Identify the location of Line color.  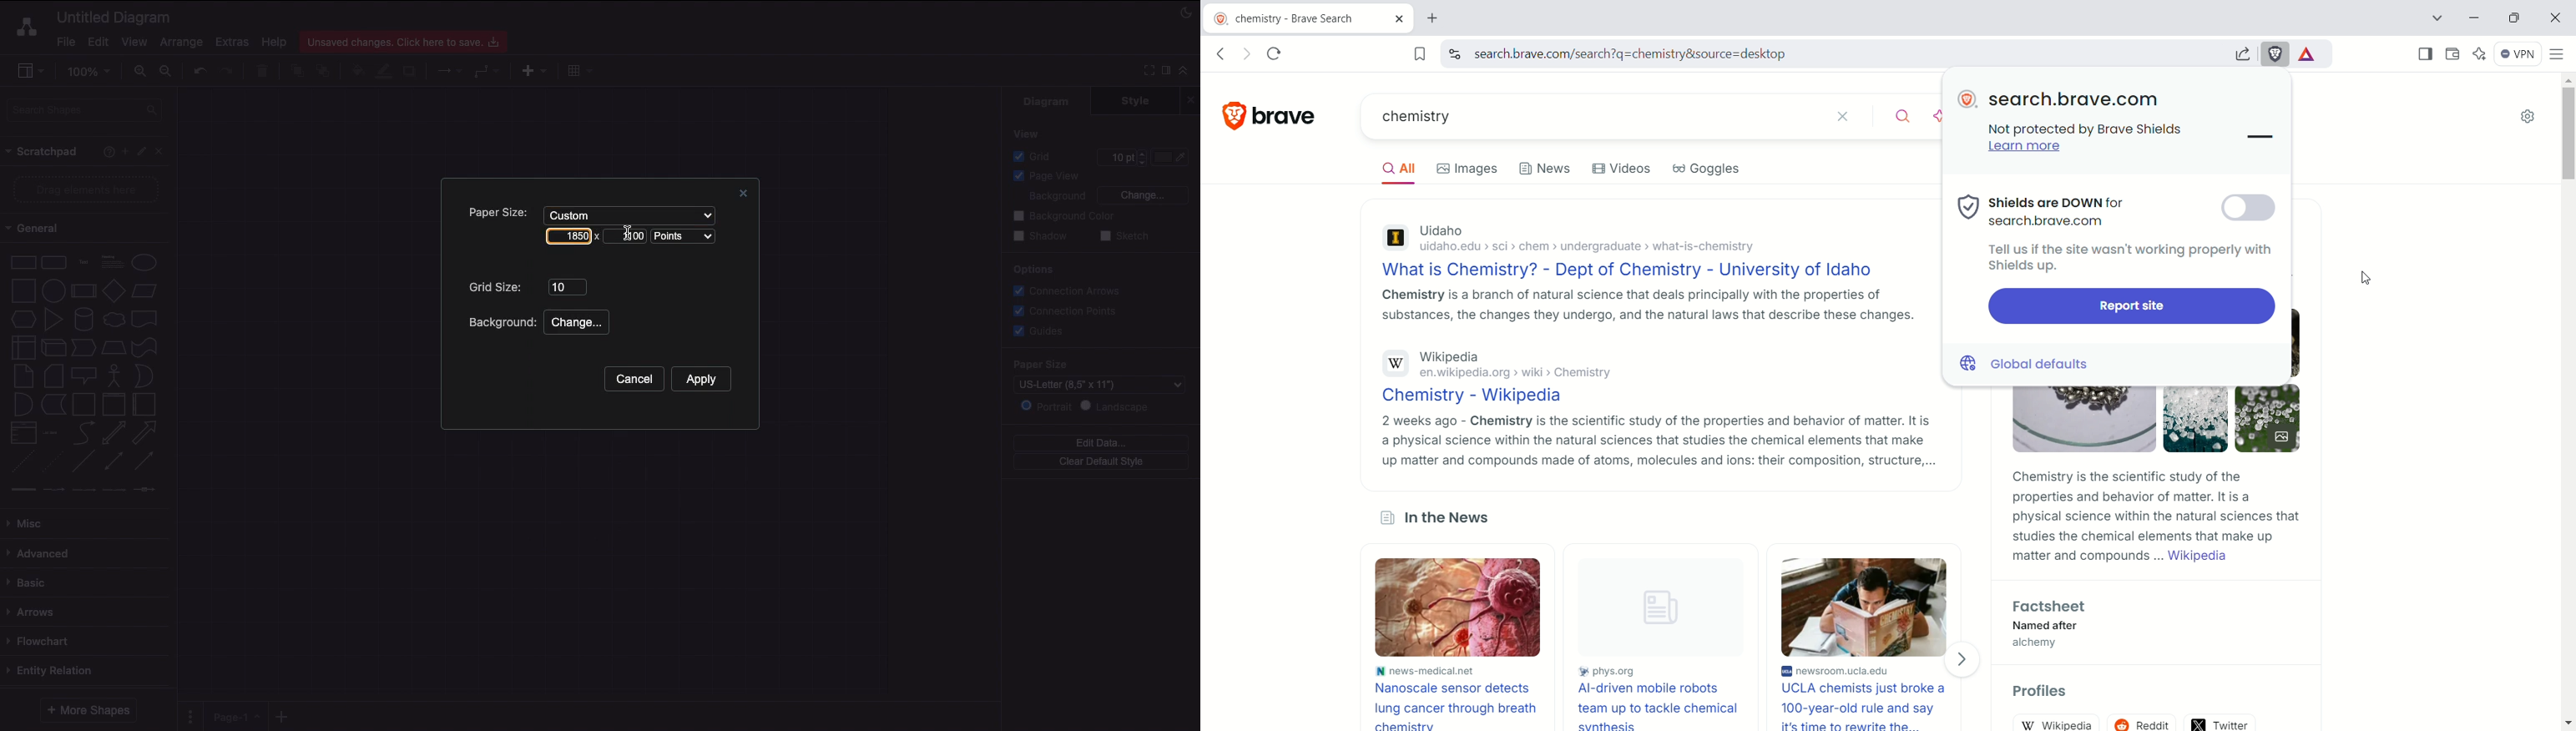
(383, 69).